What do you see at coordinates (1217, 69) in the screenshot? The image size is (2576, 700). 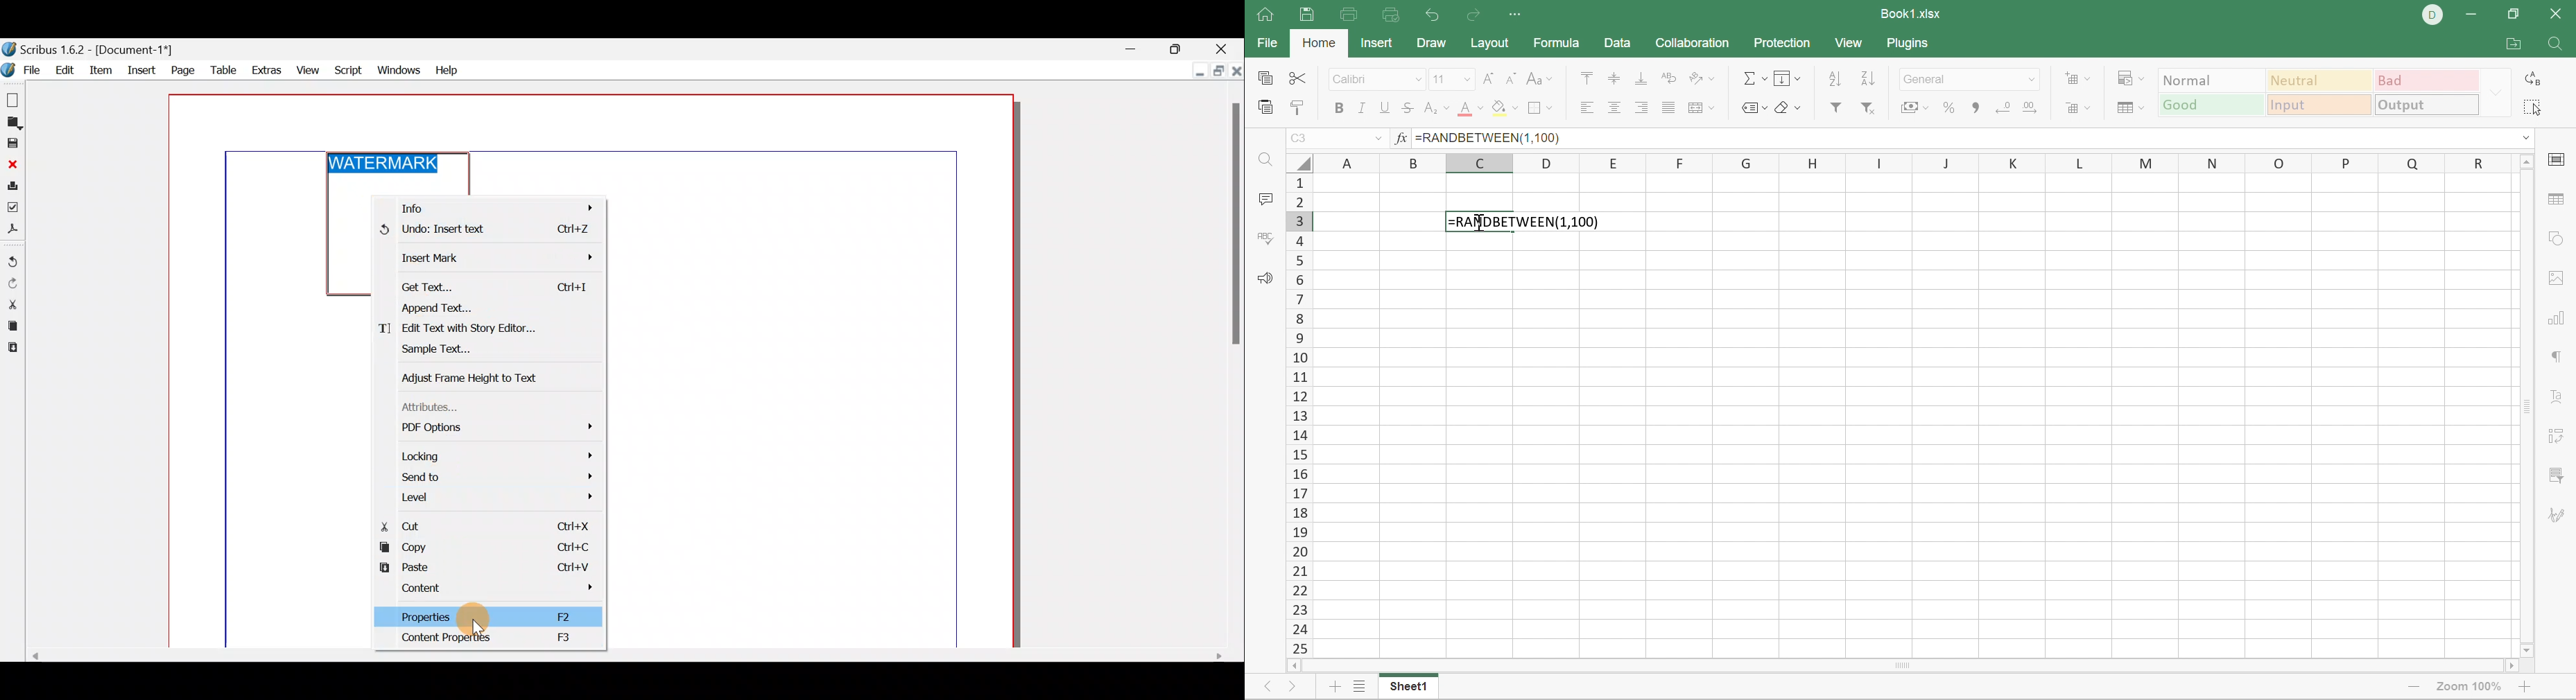 I see `Maximise` at bounding box center [1217, 69].